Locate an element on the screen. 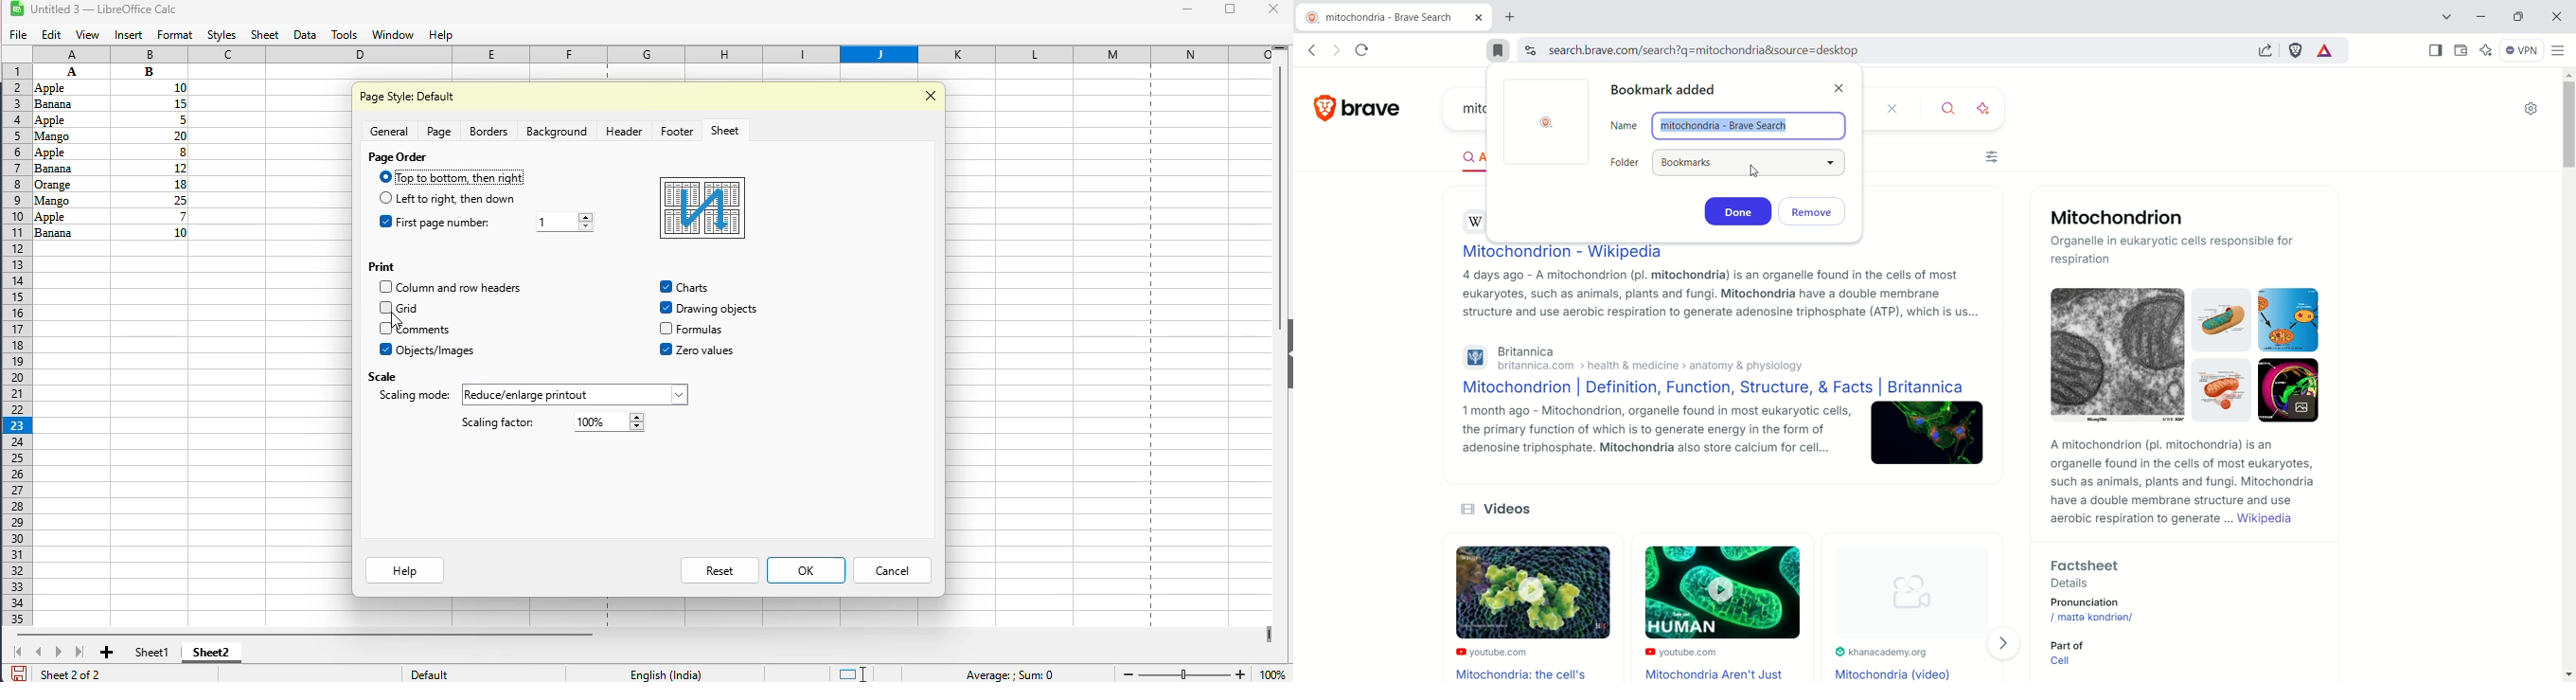 This screenshot has width=2576, height=700. view is located at coordinates (87, 35).